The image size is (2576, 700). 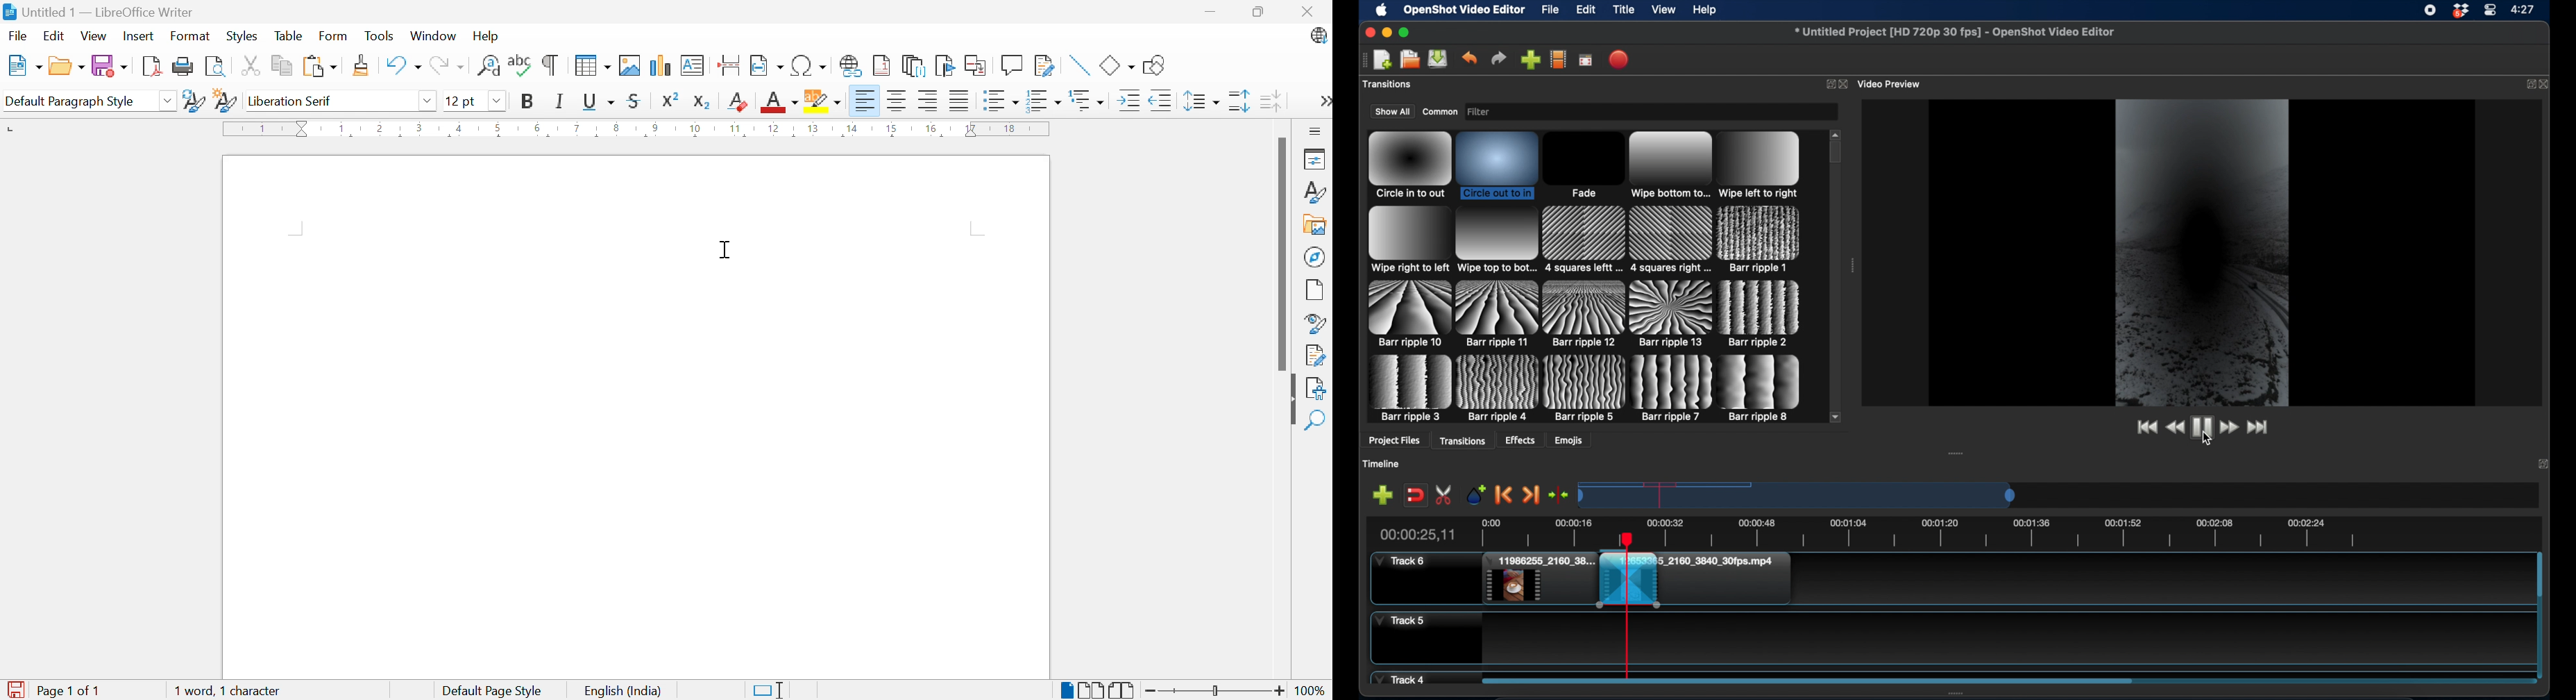 What do you see at coordinates (911, 67) in the screenshot?
I see `Insert Endnote` at bounding box center [911, 67].